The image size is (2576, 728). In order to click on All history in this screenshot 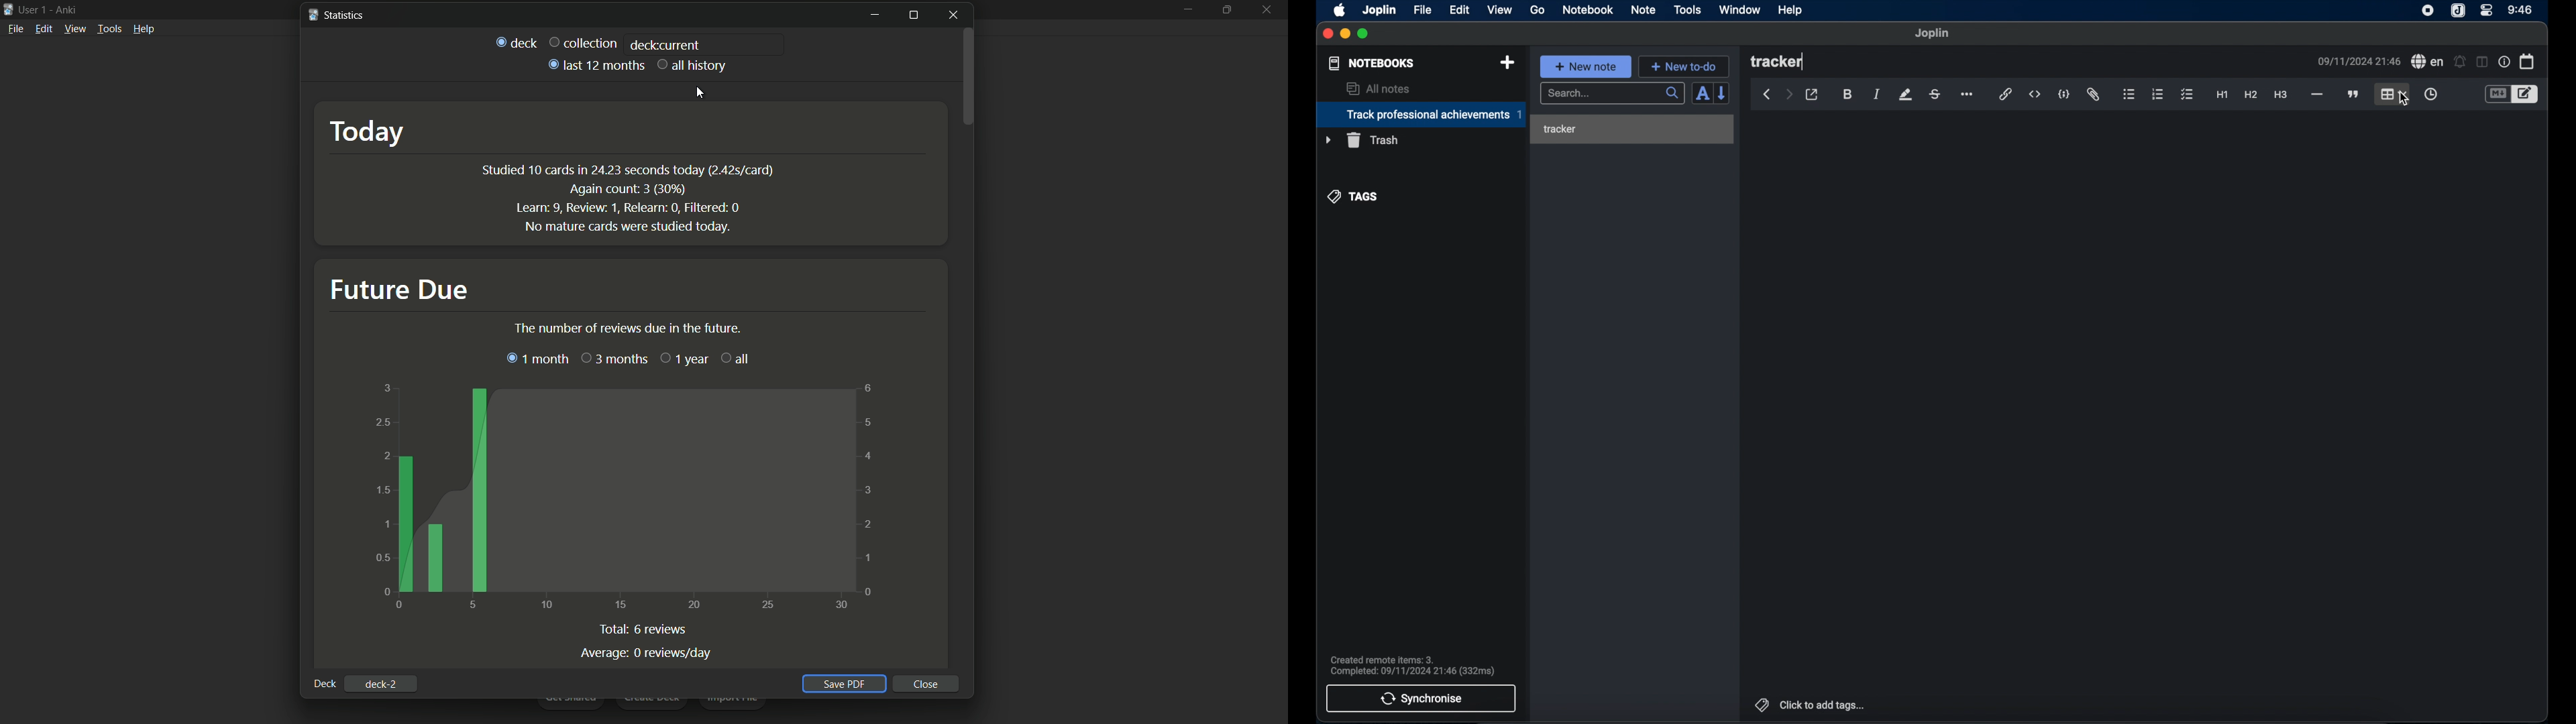, I will do `click(693, 66)`.